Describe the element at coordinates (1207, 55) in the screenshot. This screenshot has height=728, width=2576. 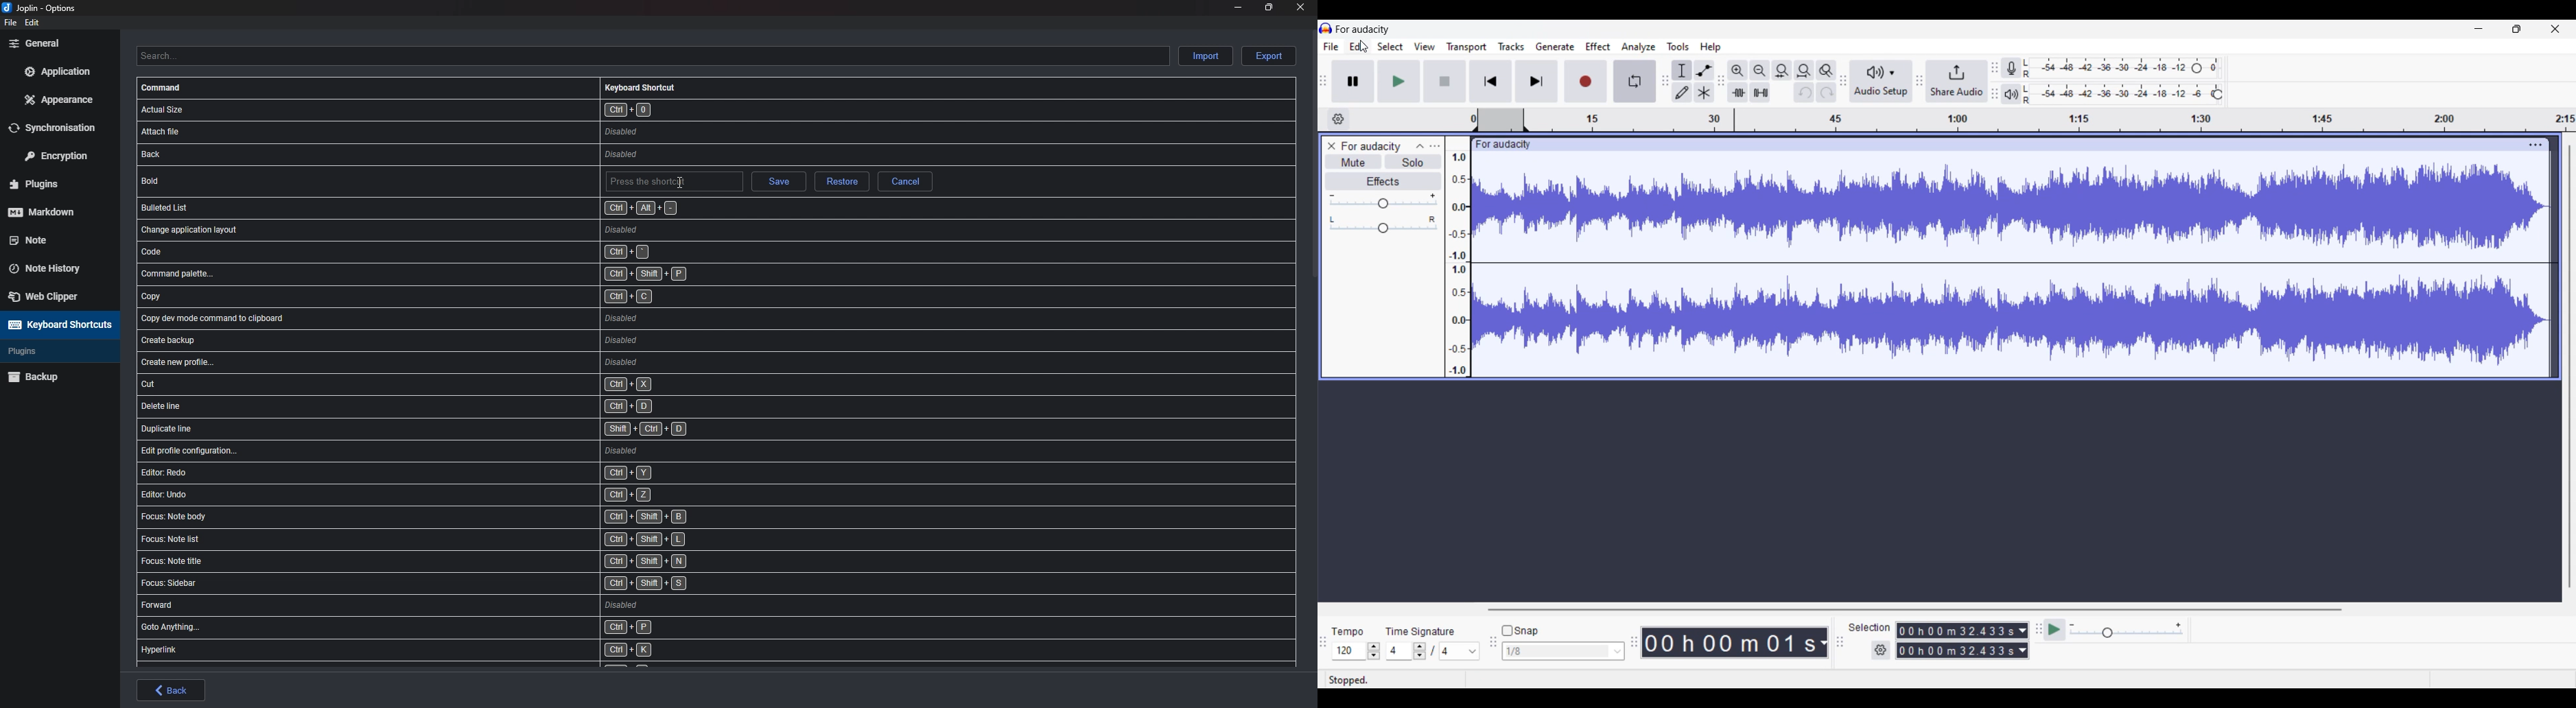
I see `Import` at that location.